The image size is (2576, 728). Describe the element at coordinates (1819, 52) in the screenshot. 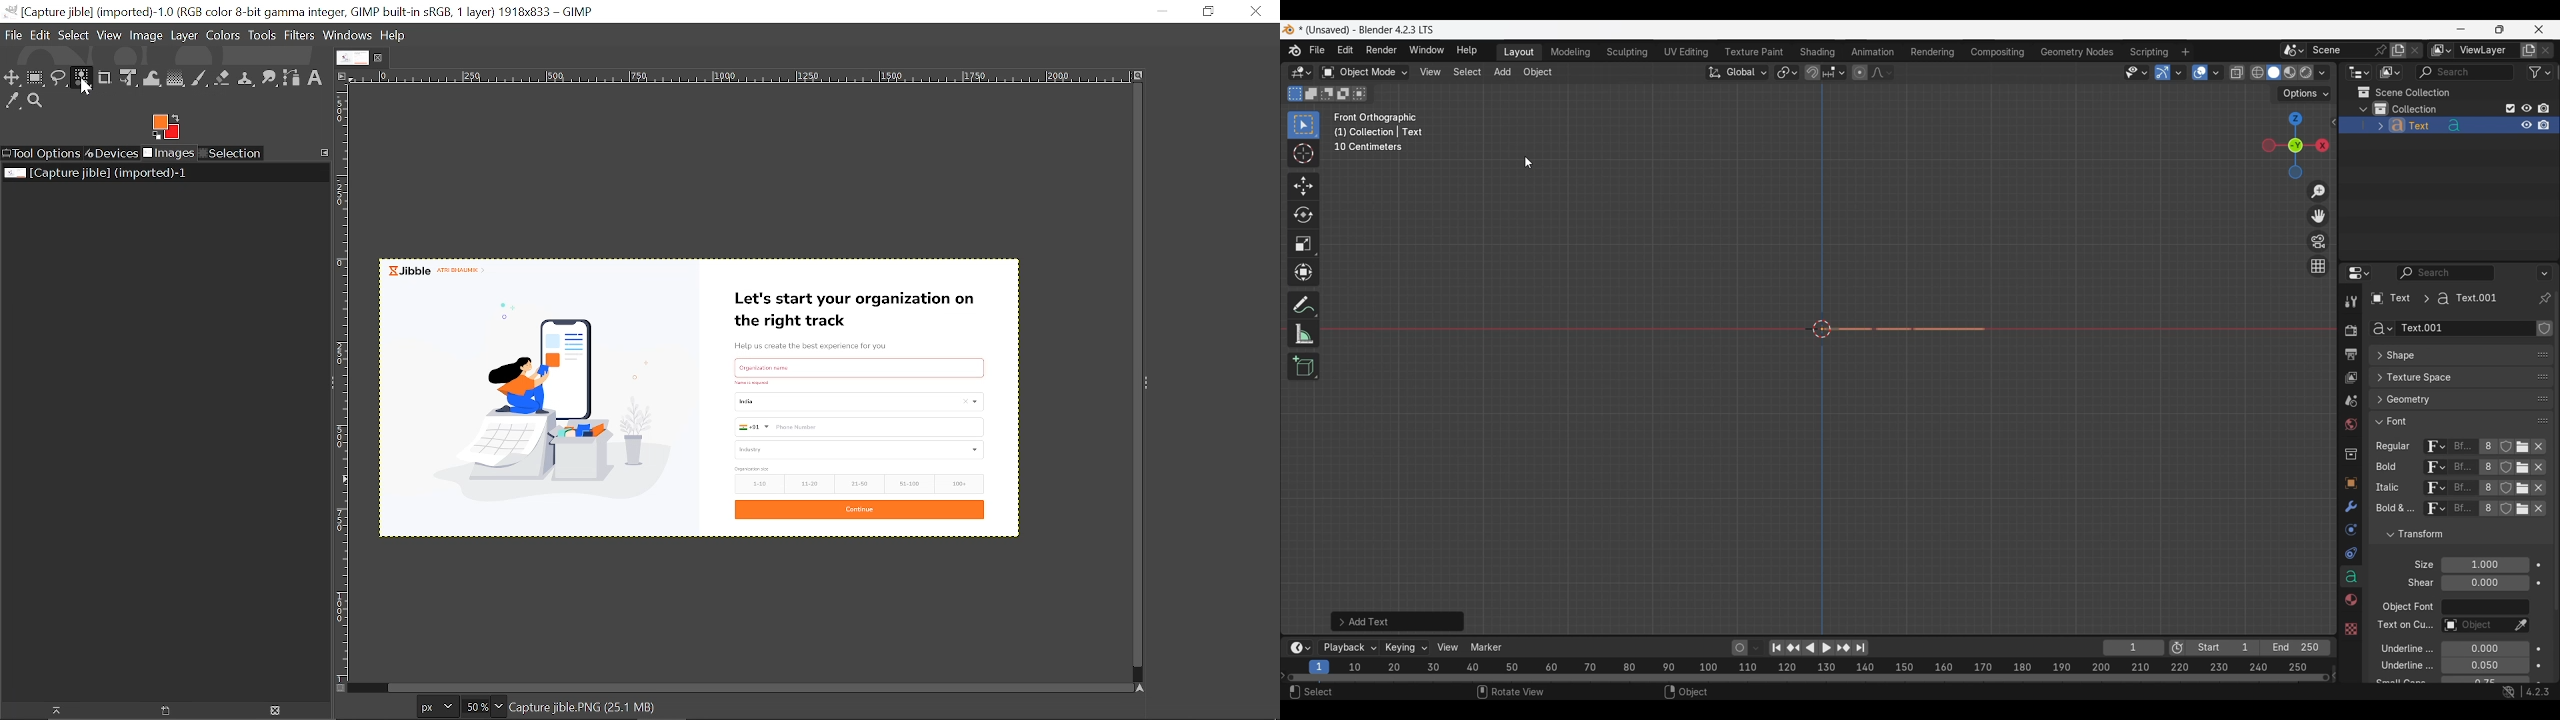

I see `Shading workspace ` at that location.